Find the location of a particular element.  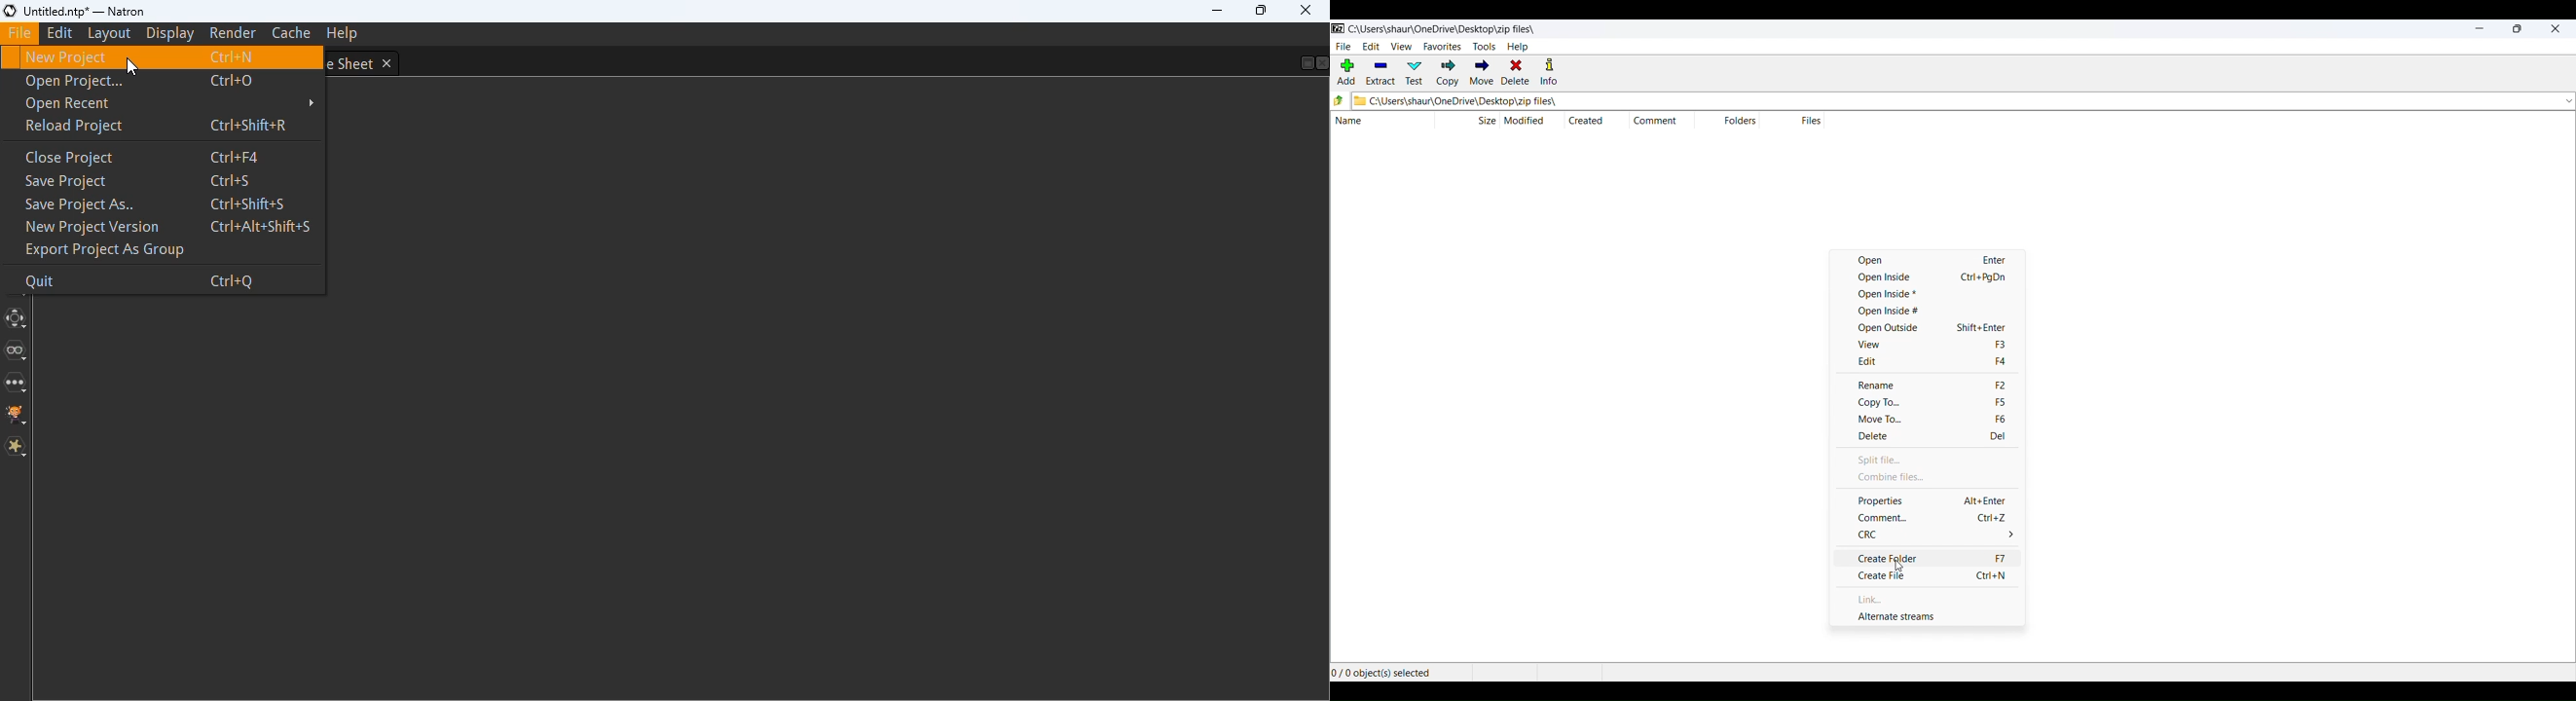

create file is located at coordinates (1940, 576).